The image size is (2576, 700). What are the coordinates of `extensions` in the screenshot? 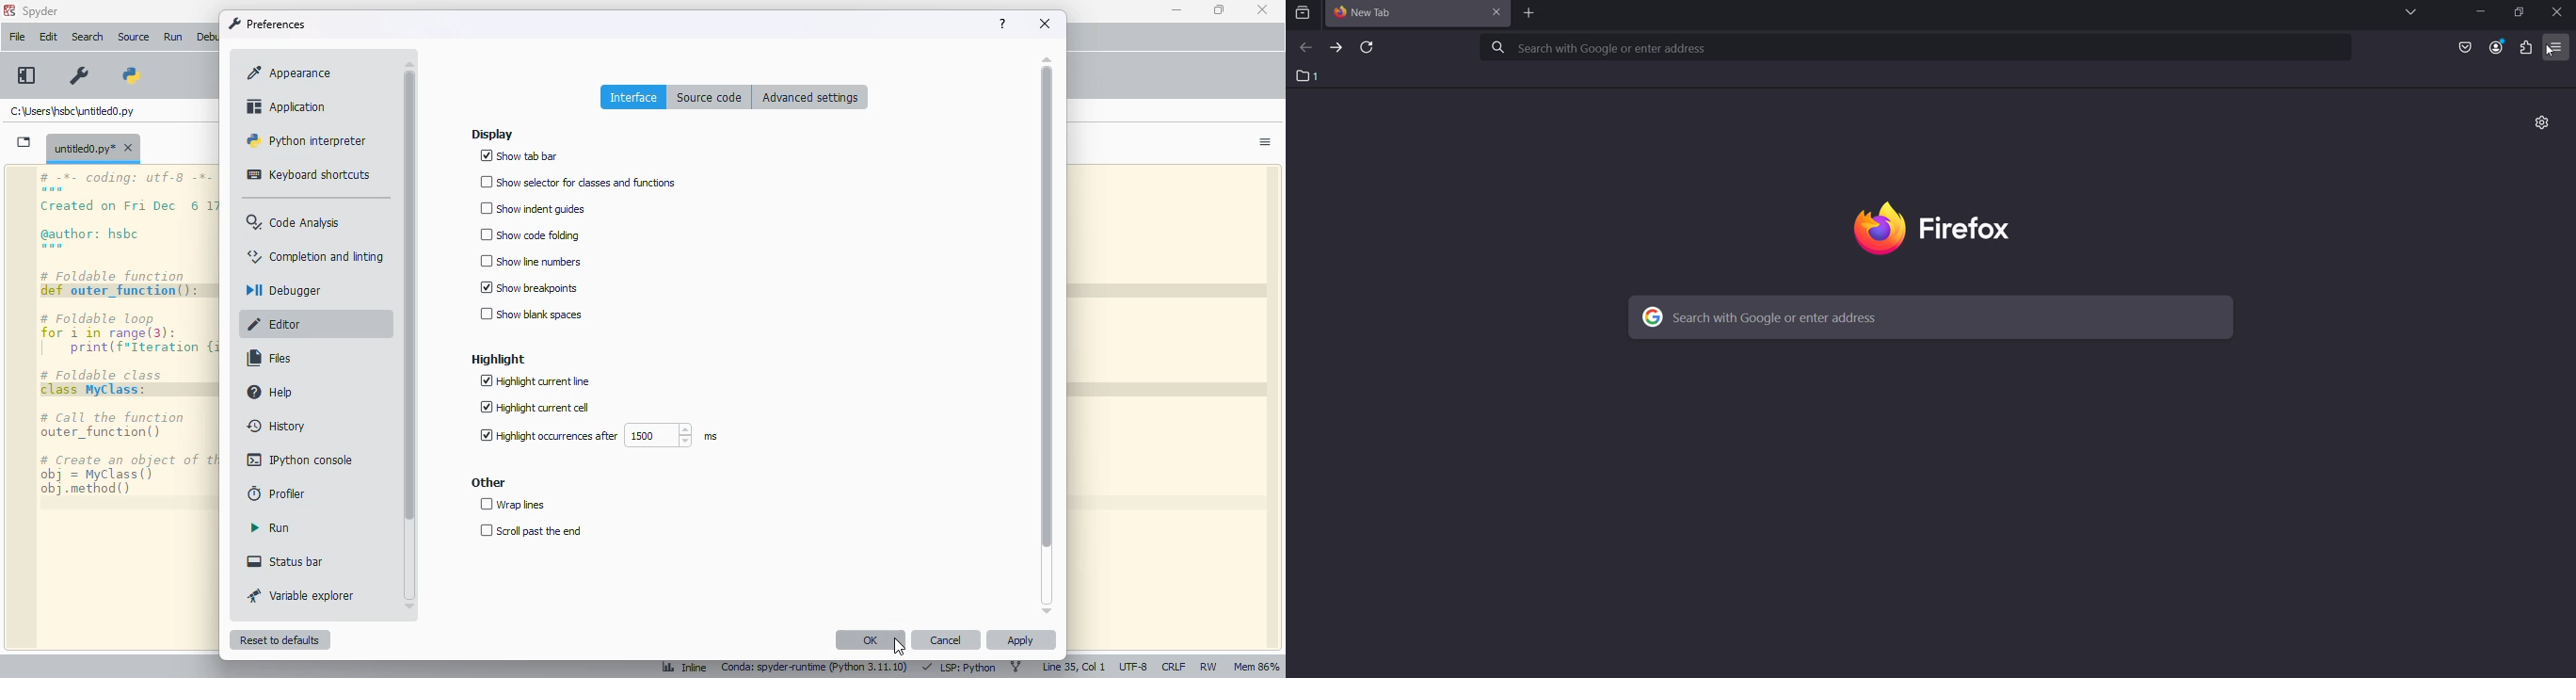 It's located at (2524, 48).